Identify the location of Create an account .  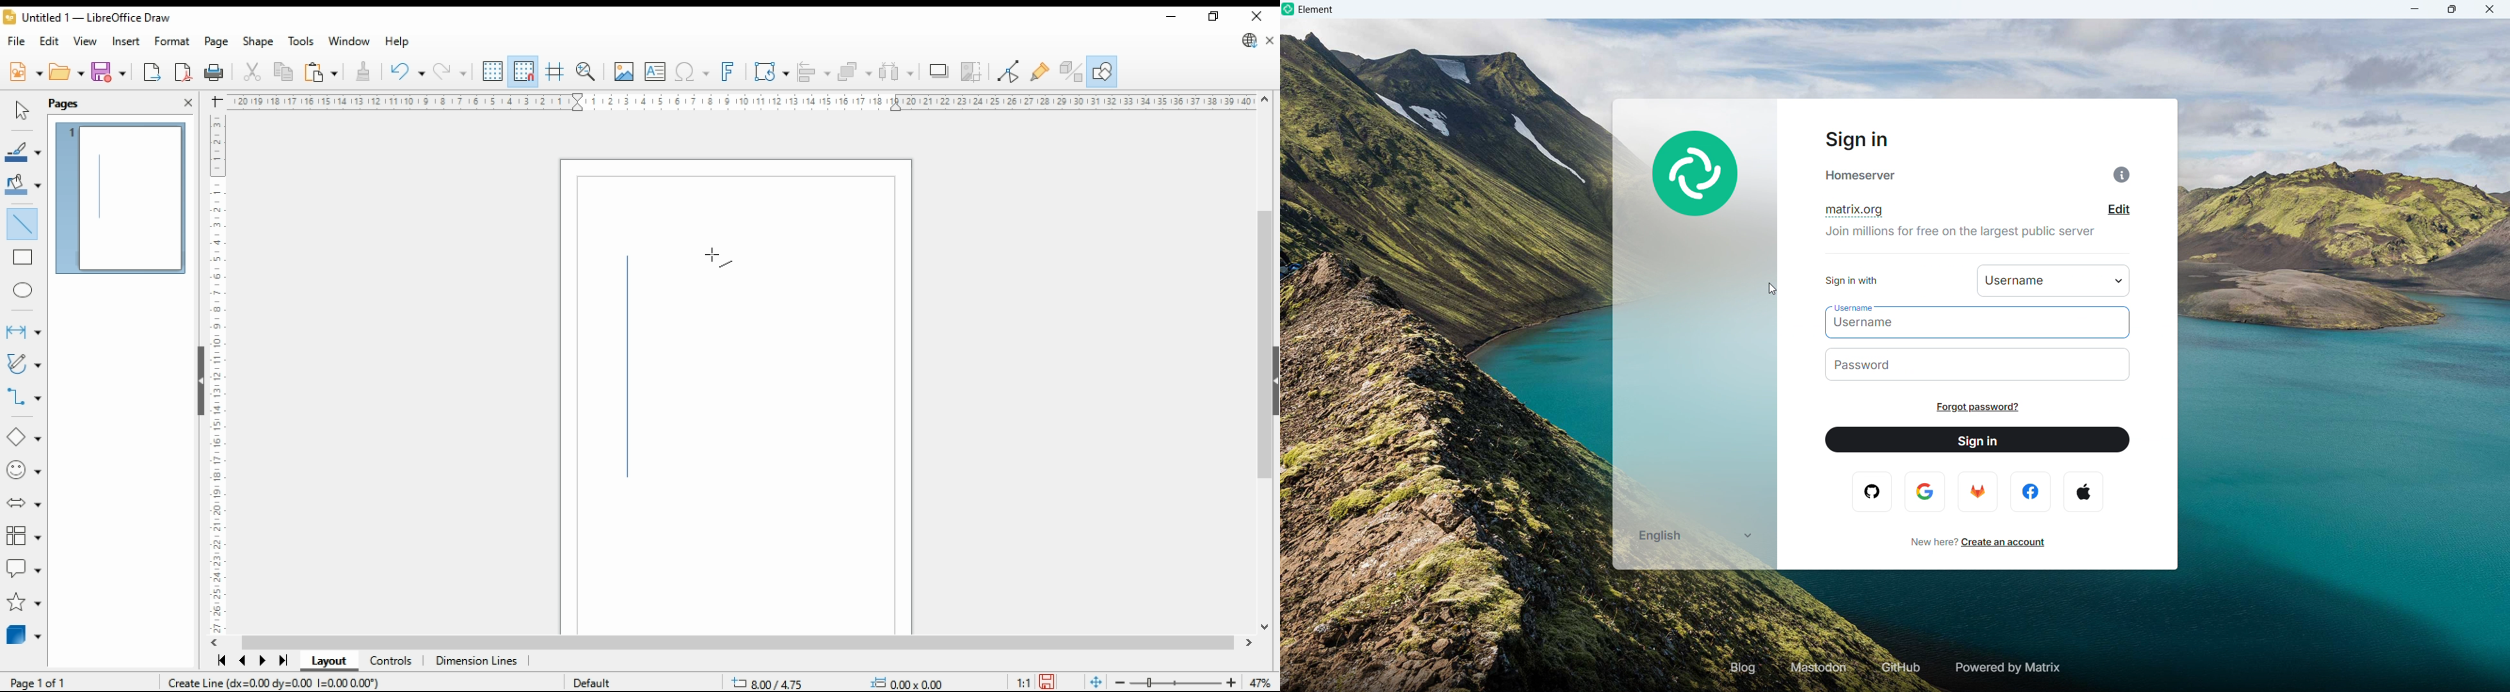
(2005, 543).